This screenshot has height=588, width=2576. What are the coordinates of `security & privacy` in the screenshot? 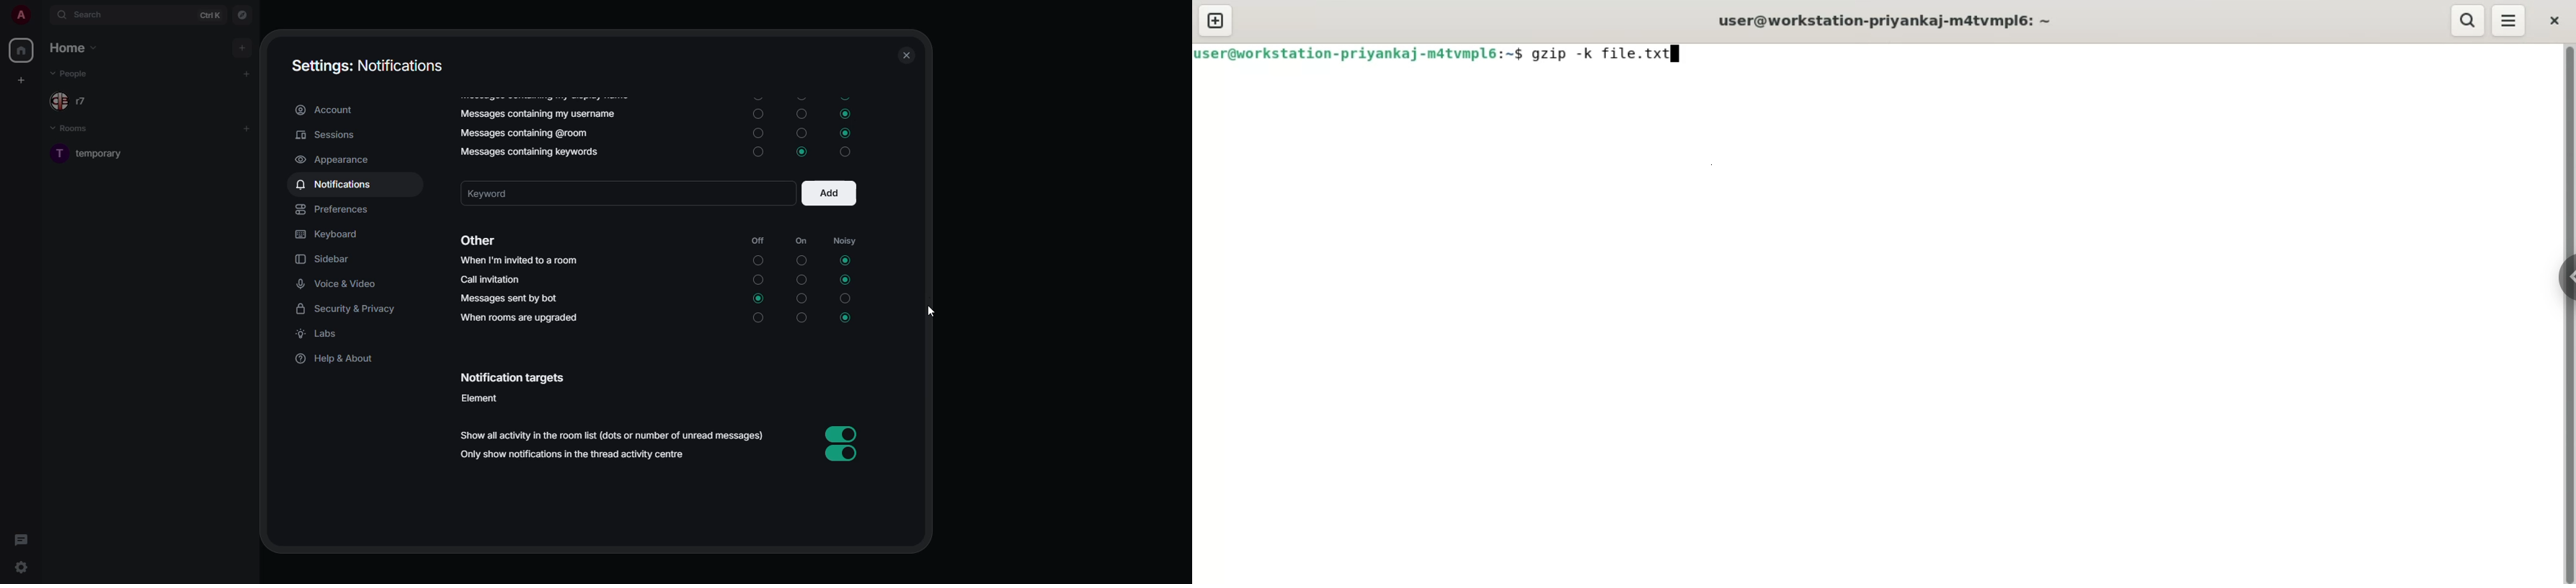 It's located at (352, 309).